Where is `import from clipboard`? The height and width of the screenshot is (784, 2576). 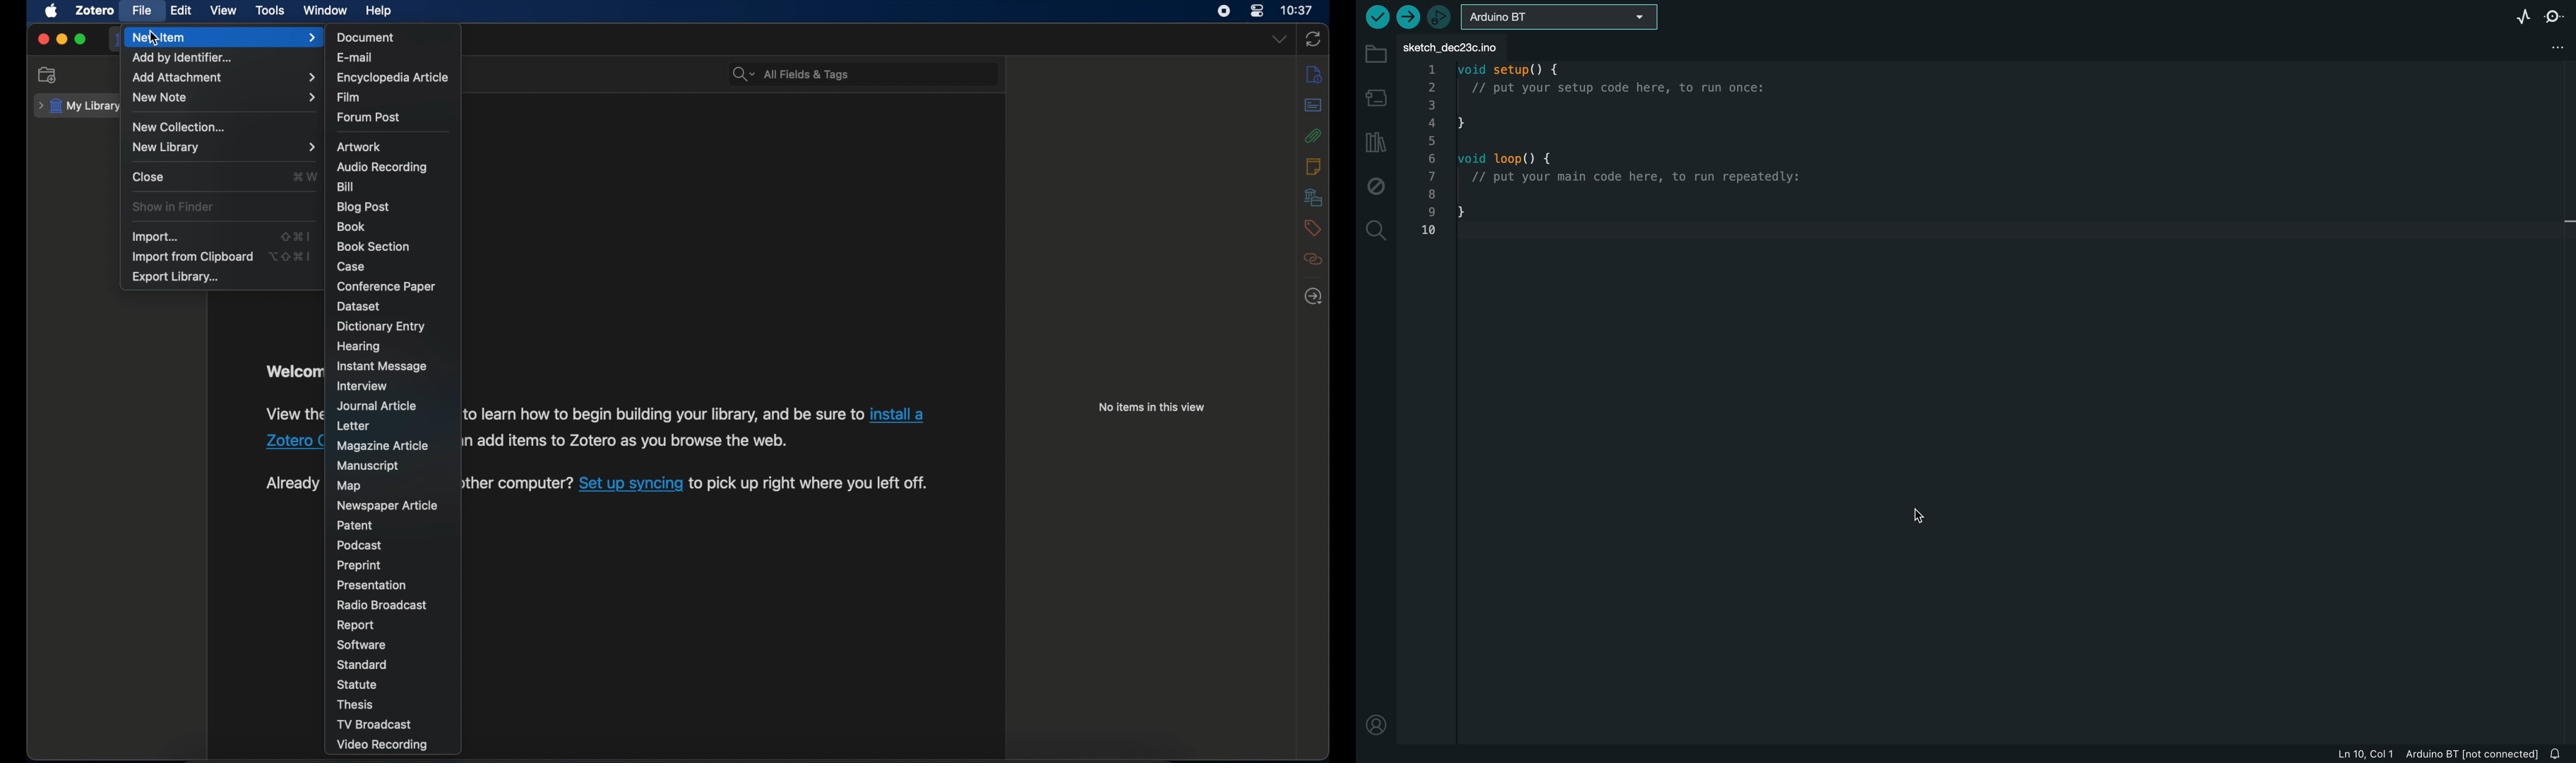 import from clipboard is located at coordinates (191, 256).